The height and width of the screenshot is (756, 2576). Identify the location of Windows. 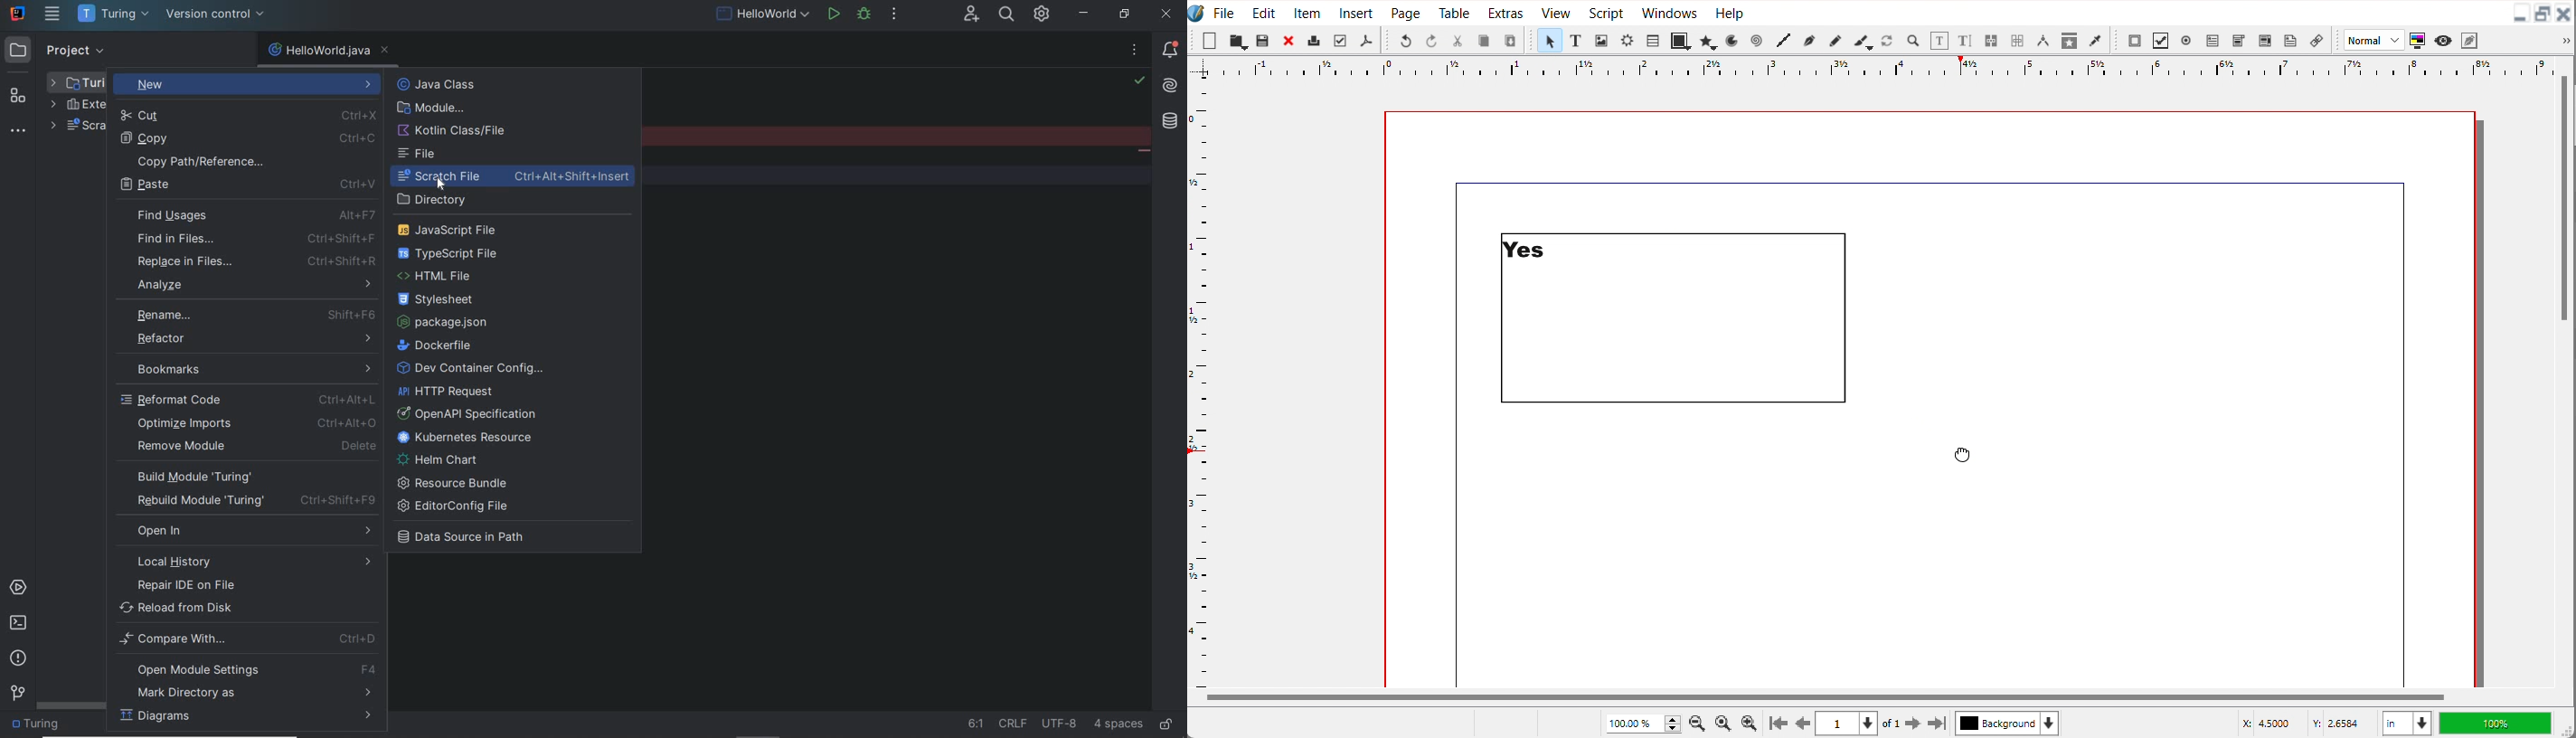
(1669, 11).